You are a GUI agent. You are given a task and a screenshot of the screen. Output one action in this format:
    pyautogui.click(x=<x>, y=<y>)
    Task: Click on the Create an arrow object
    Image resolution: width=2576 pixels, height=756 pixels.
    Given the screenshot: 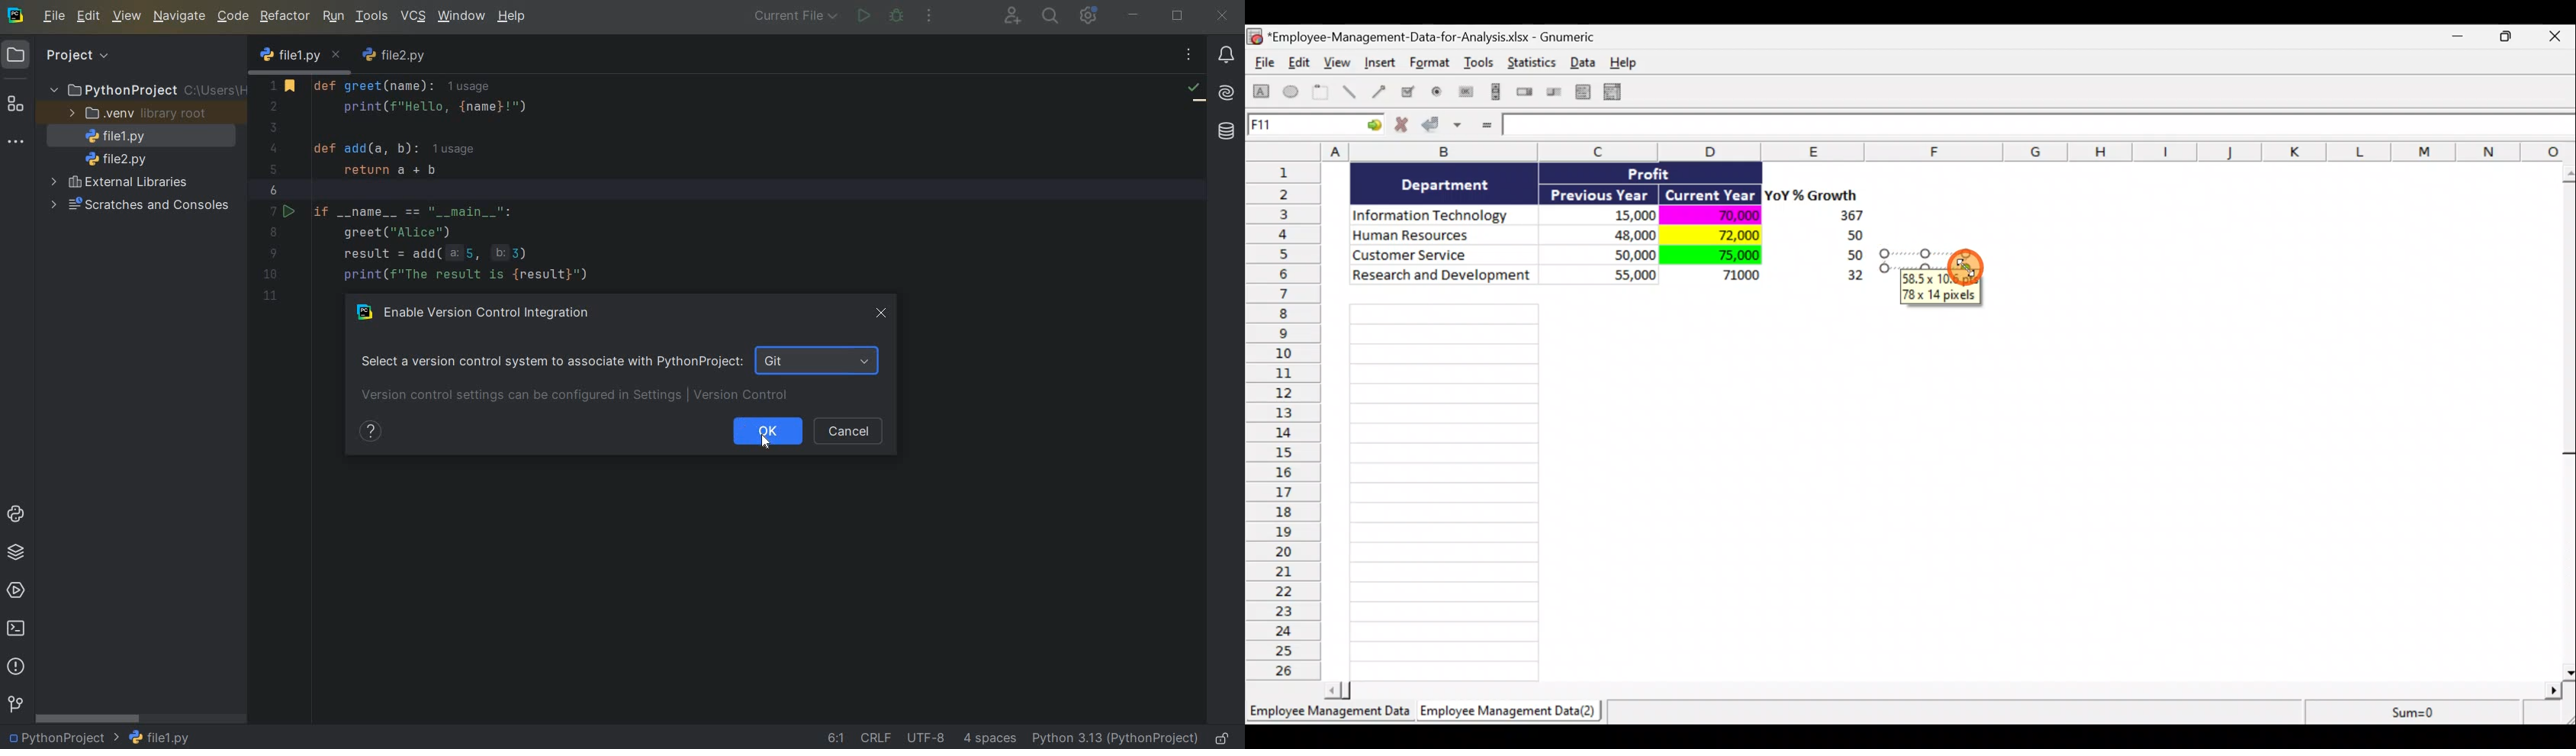 What is the action you would take?
    pyautogui.click(x=1379, y=91)
    